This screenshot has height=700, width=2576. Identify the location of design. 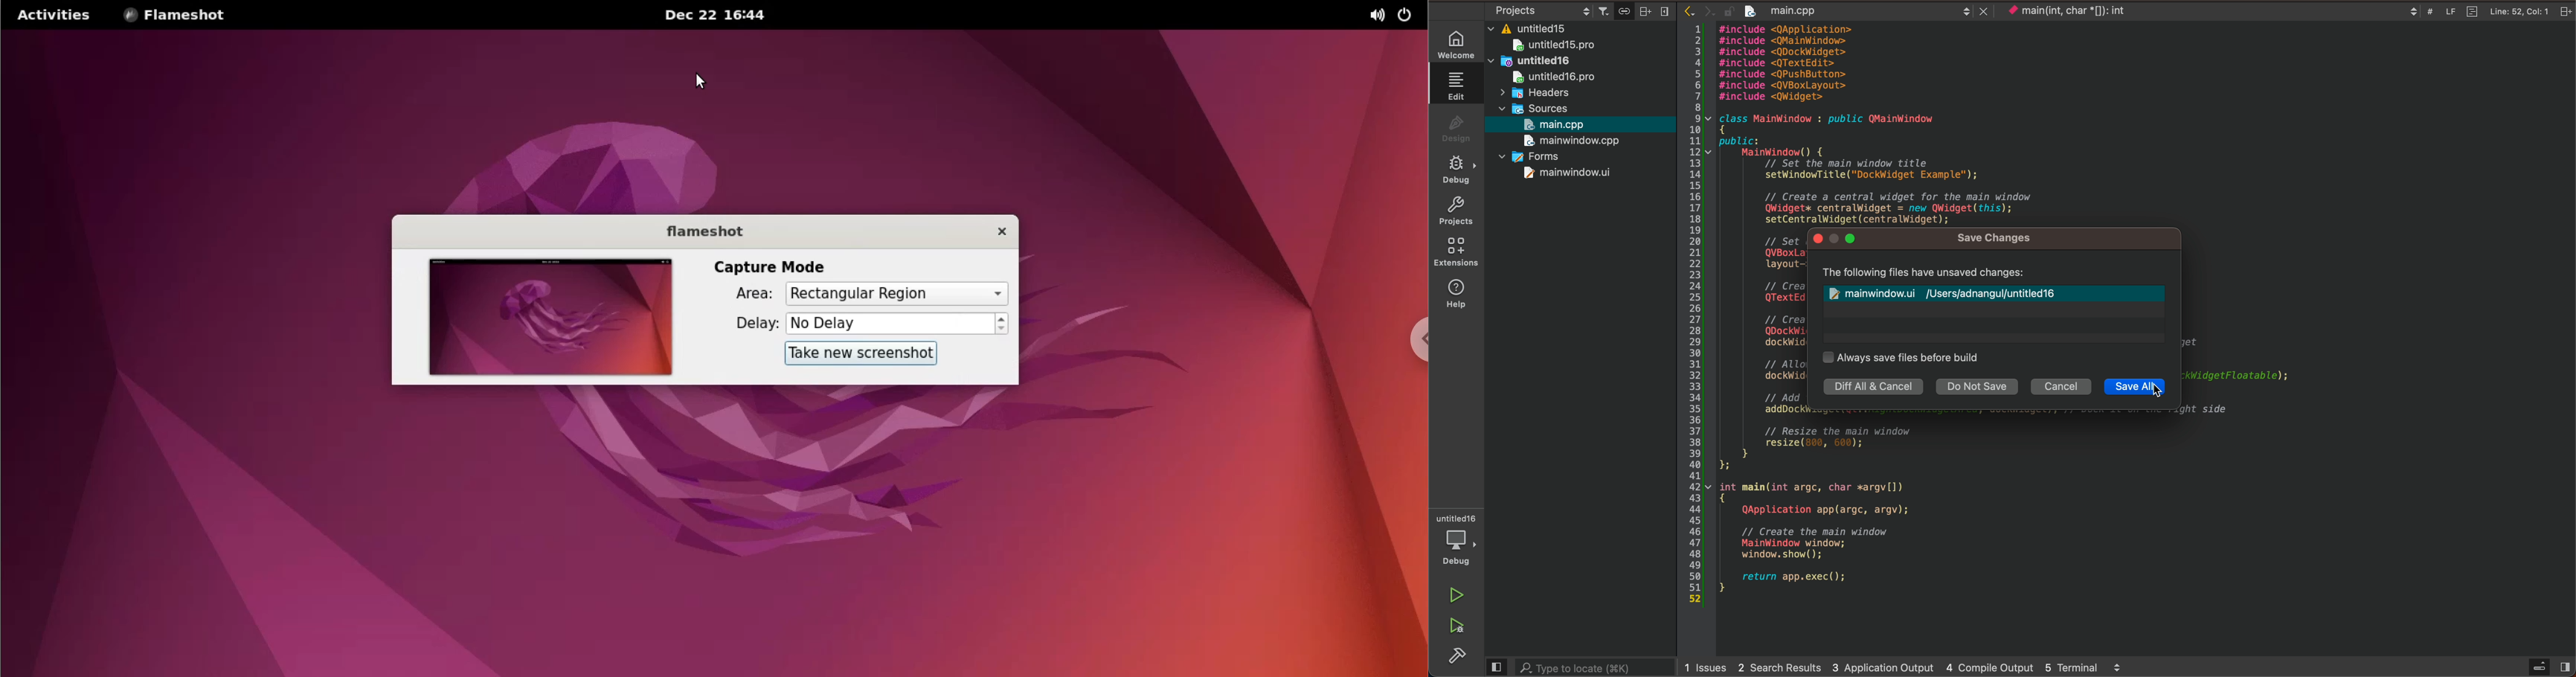
(1455, 126).